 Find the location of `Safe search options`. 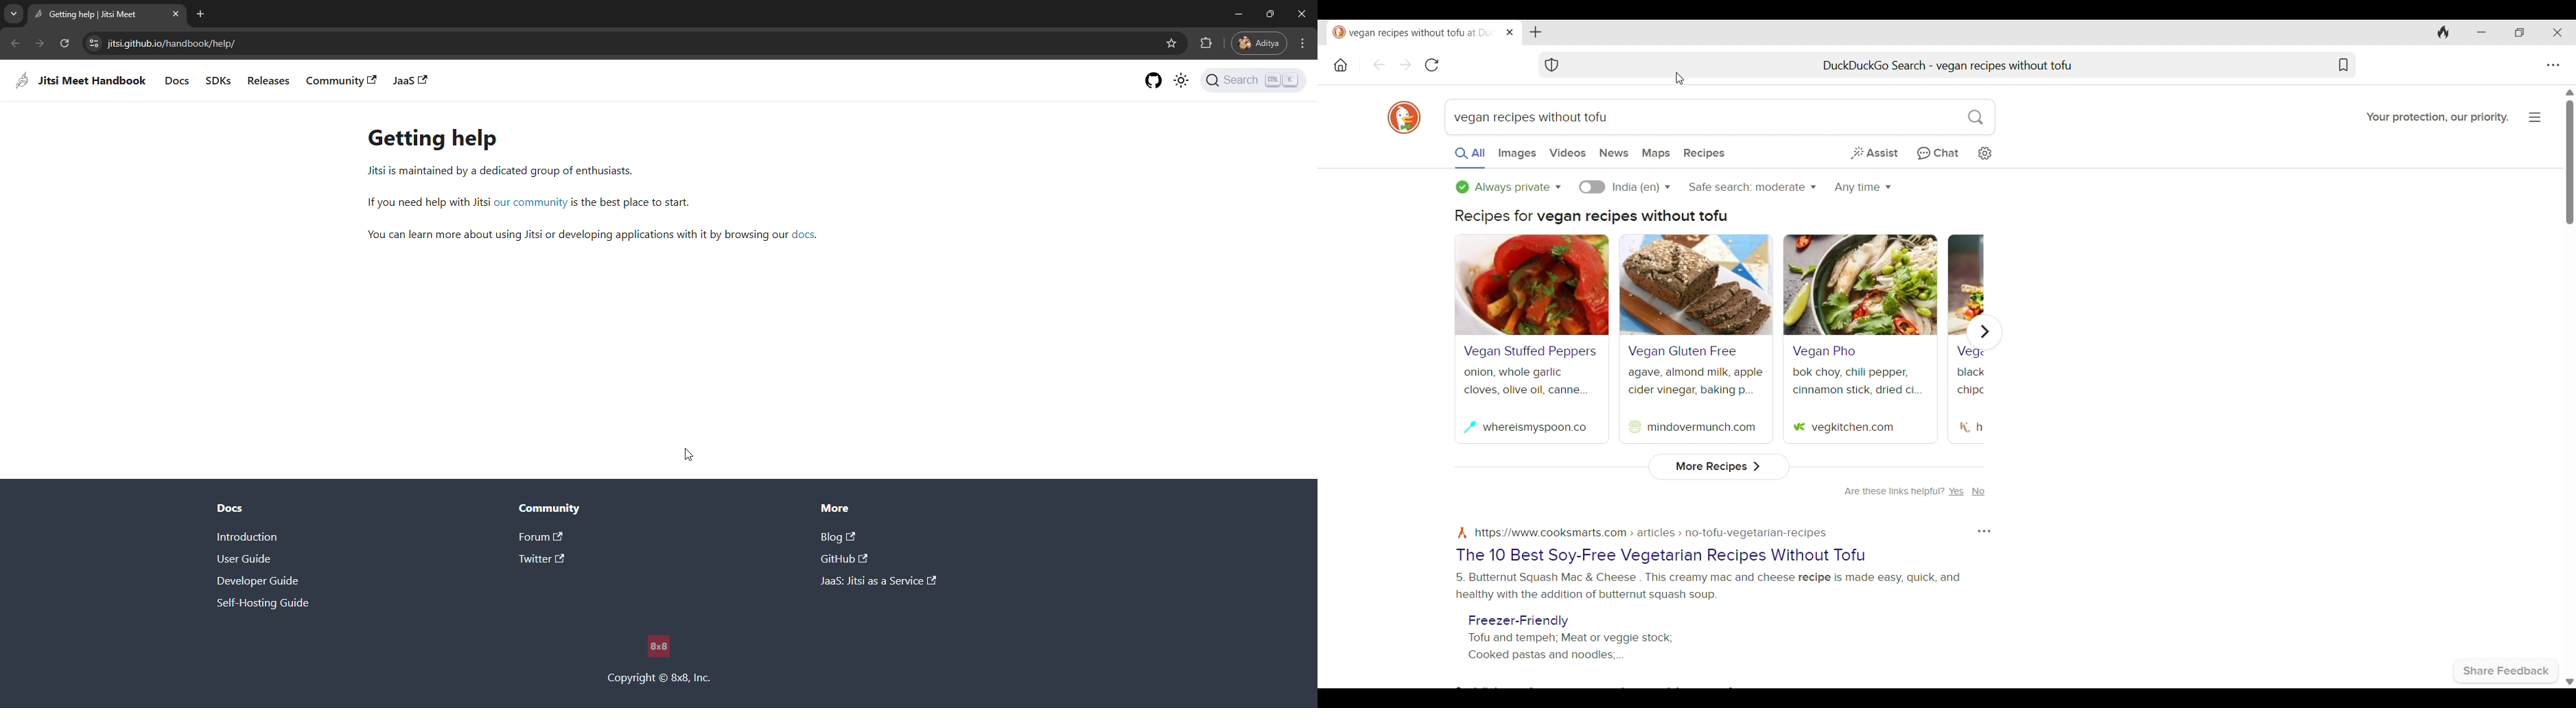

Safe search options is located at coordinates (1752, 187).